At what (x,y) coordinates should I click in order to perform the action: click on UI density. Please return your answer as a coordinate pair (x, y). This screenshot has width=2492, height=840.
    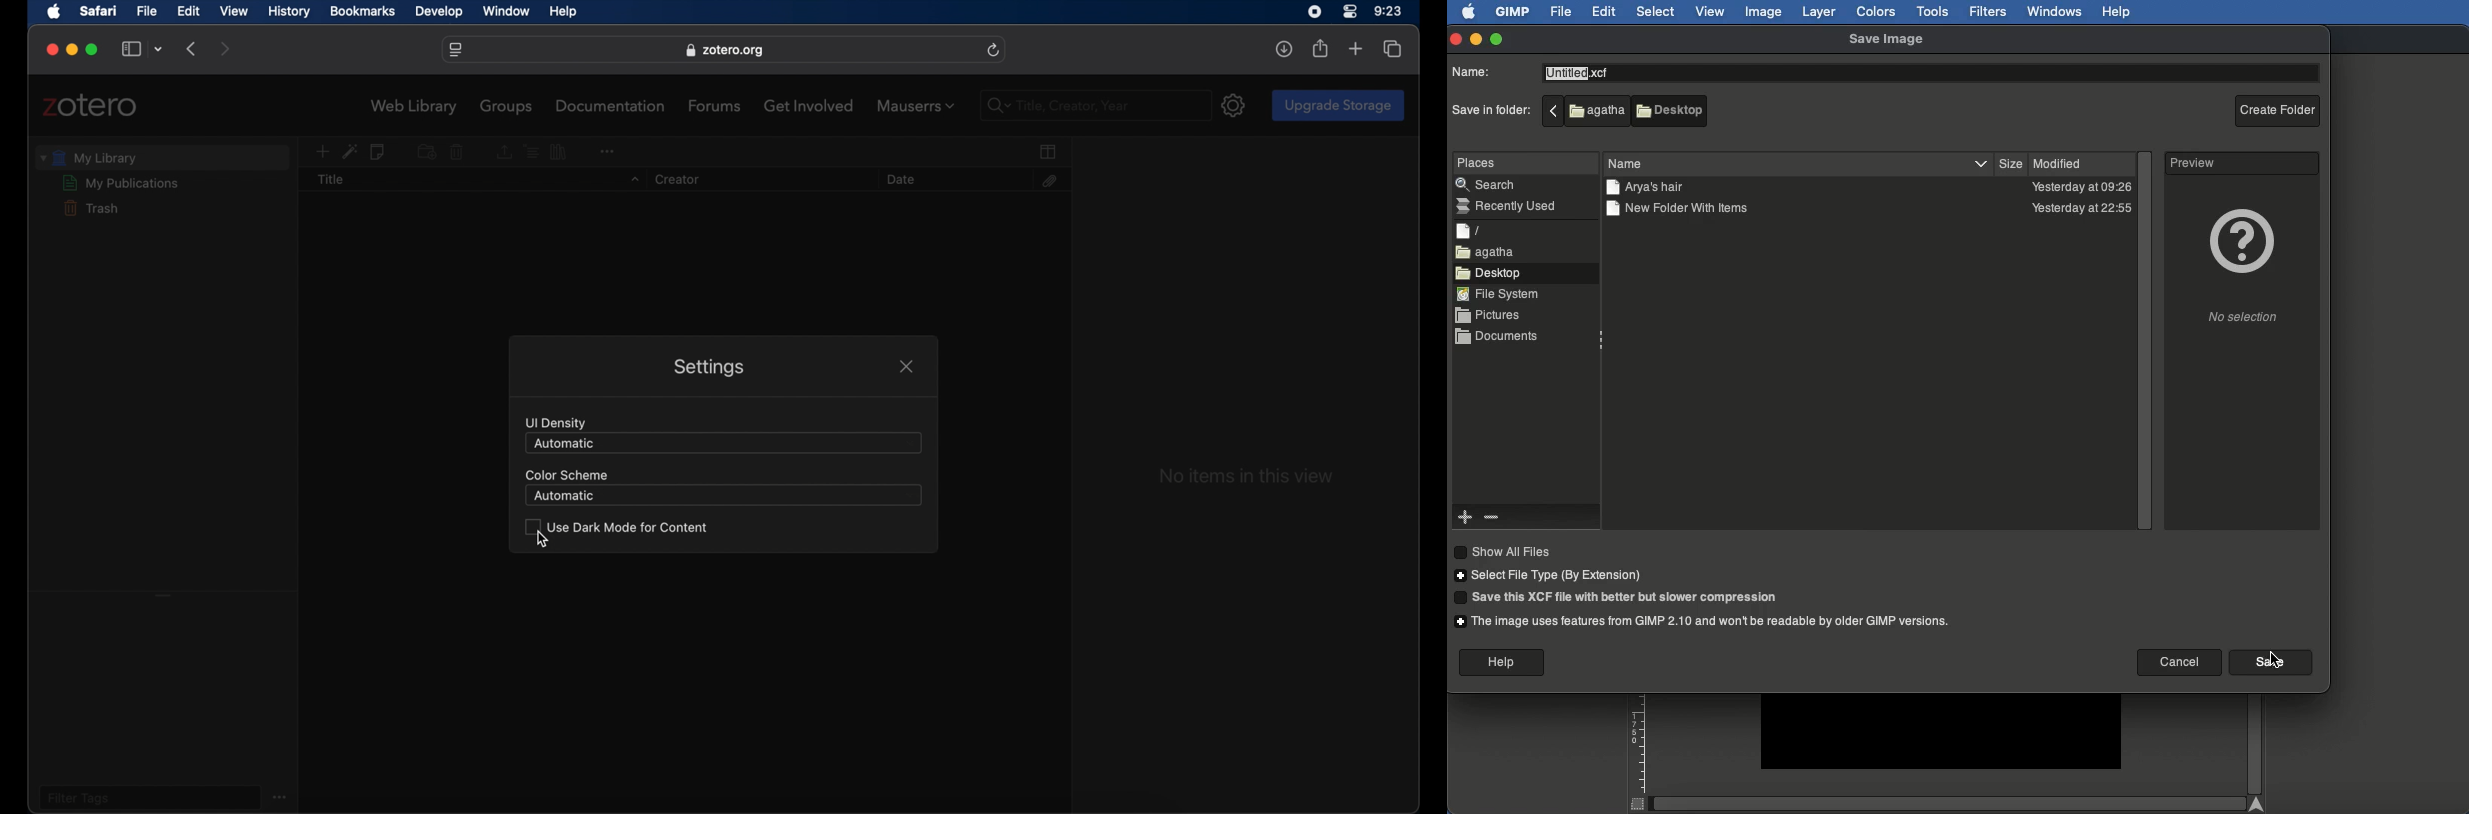
    Looking at the image, I should click on (556, 423).